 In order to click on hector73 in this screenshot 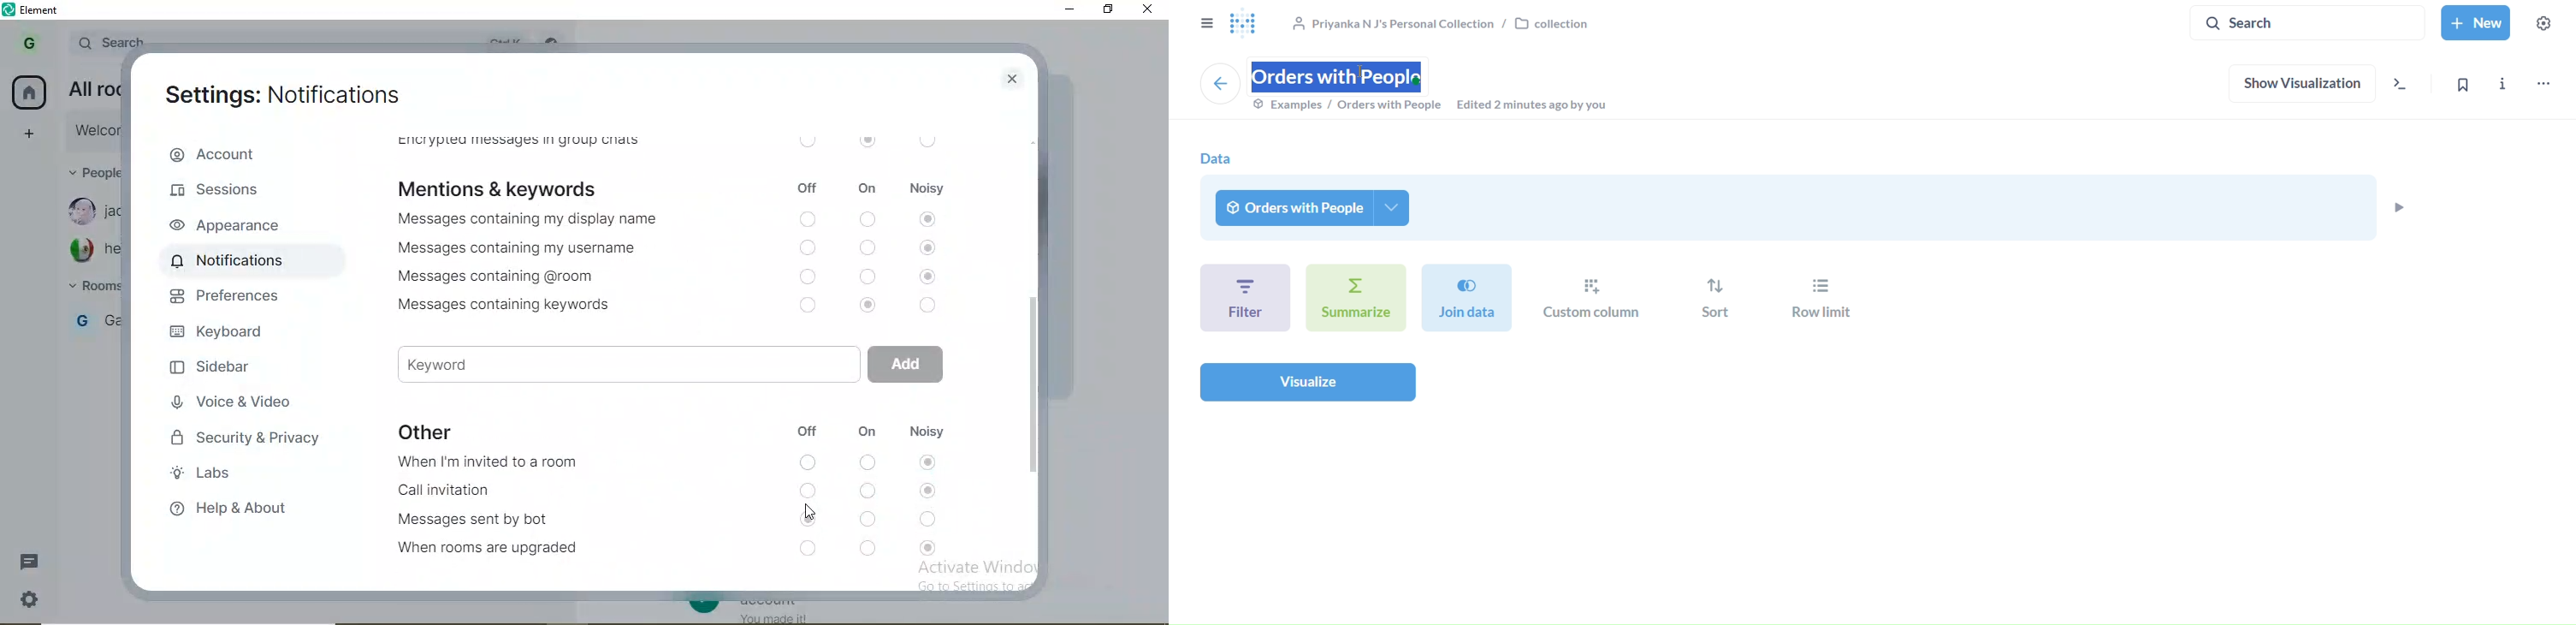, I will do `click(112, 249)`.